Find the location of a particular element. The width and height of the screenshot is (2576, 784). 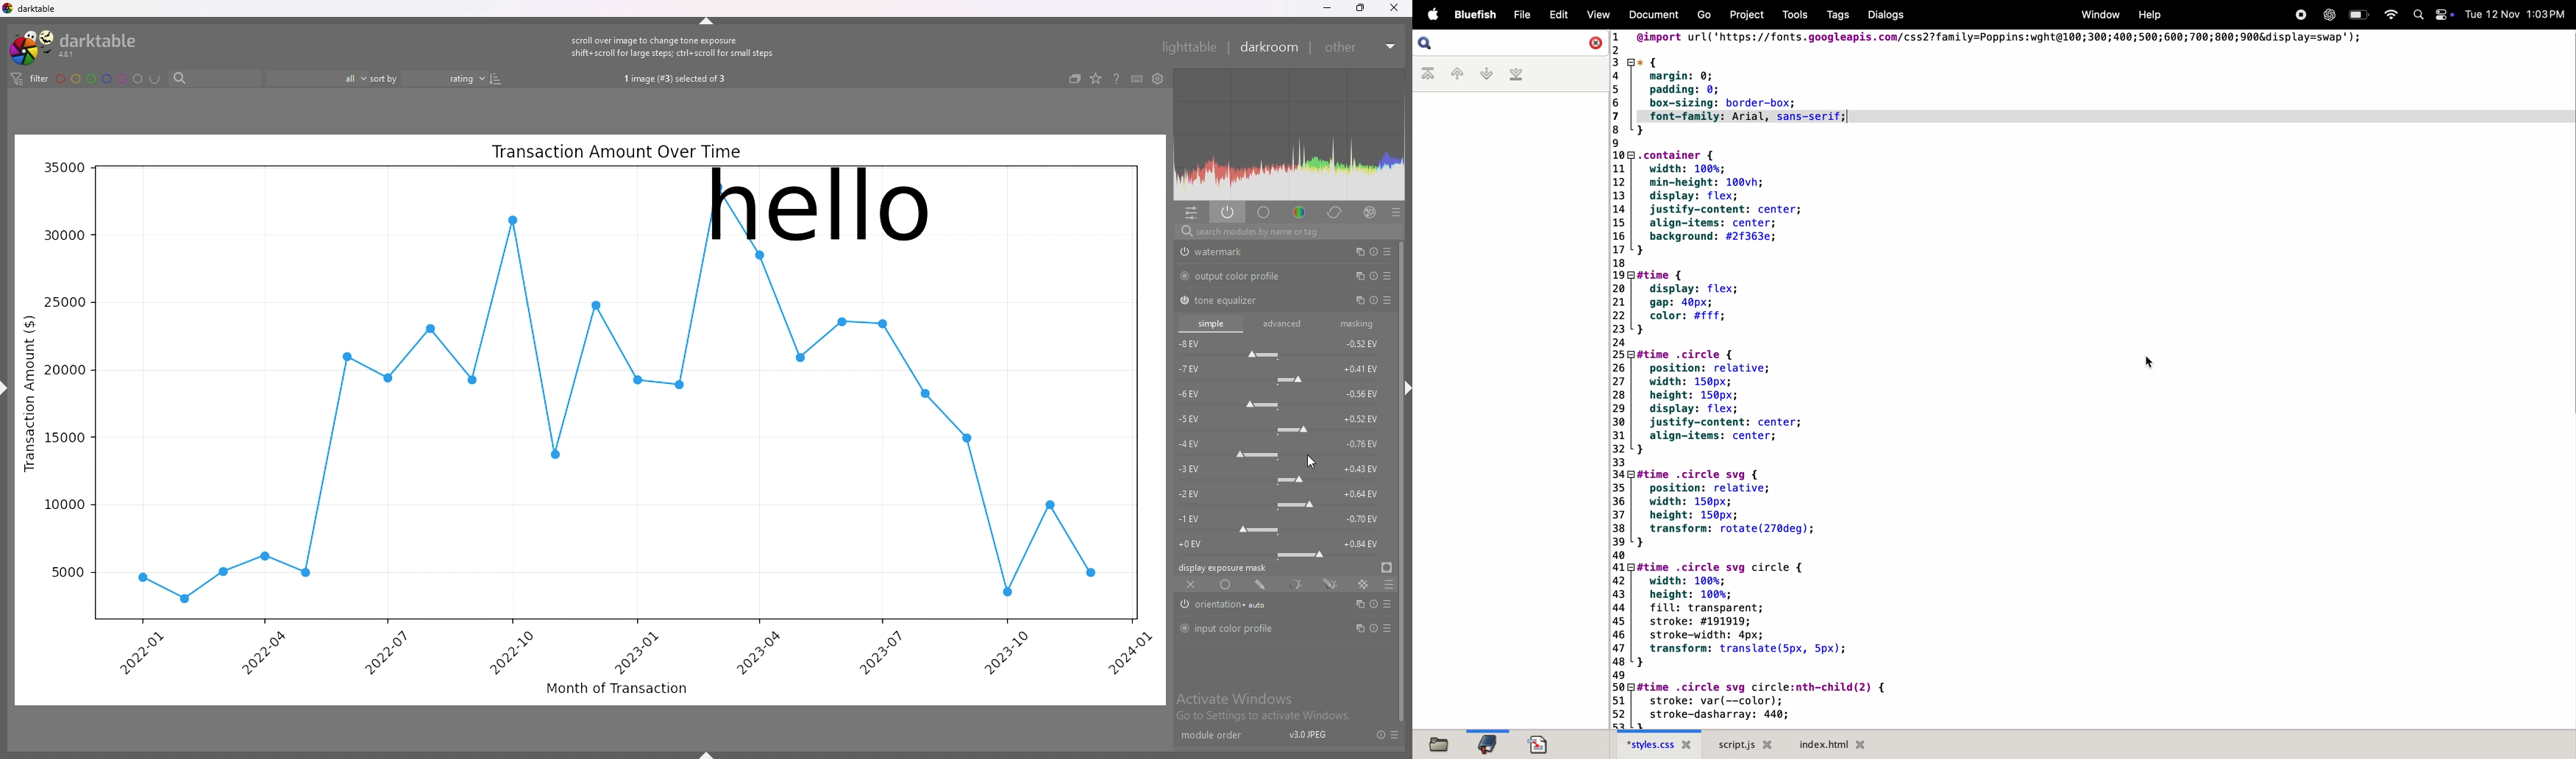

darktable logo is located at coordinates (79, 46).